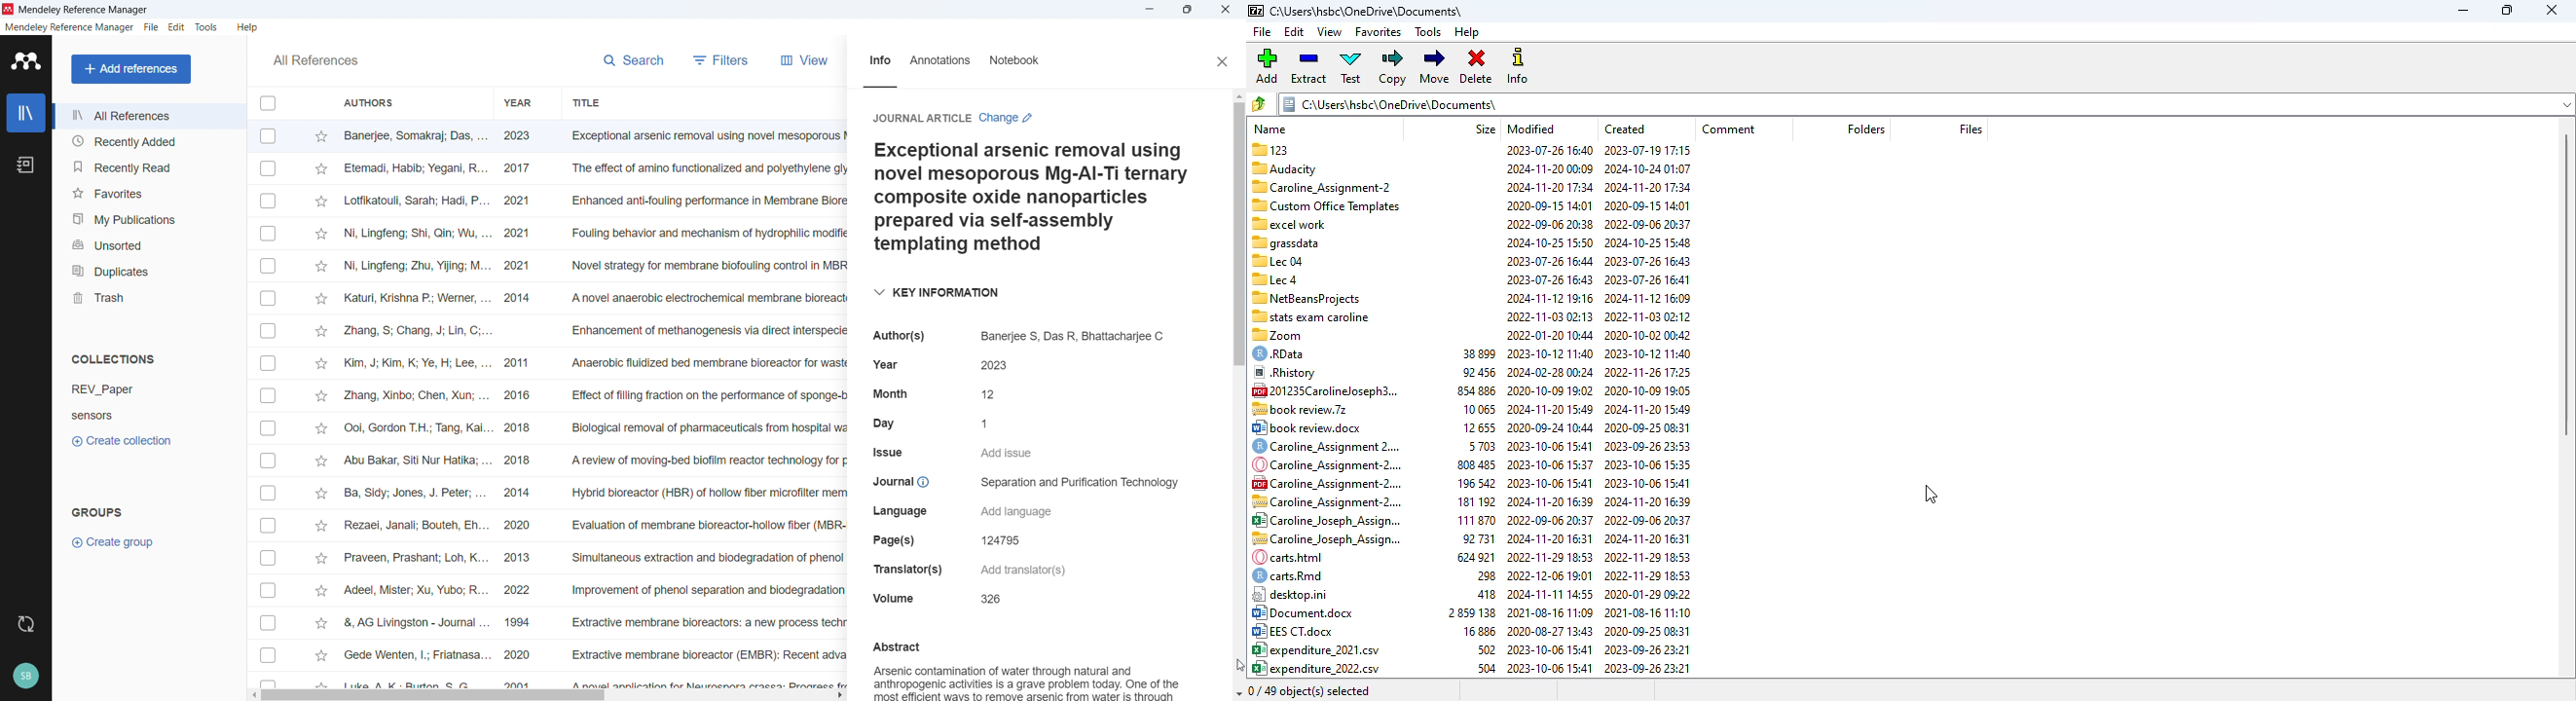 The width and height of the screenshot is (2576, 728). What do you see at coordinates (1330, 32) in the screenshot?
I see `view` at bounding box center [1330, 32].